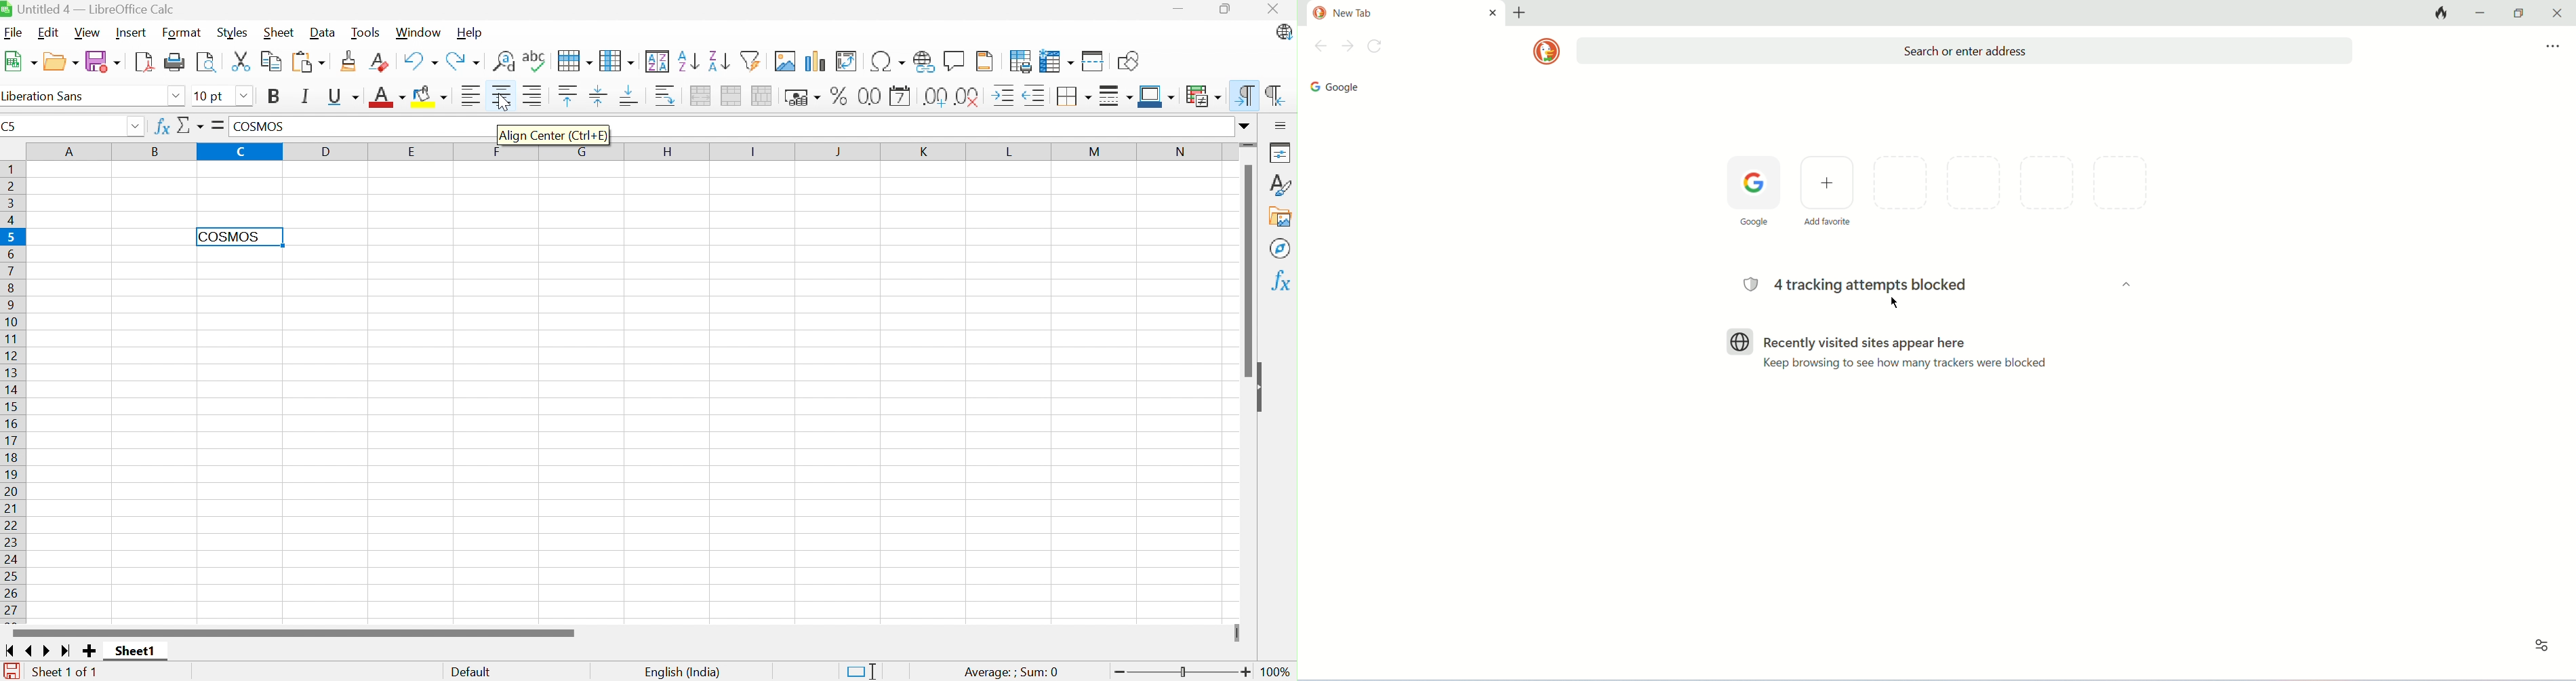  What do you see at coordinates (502, 61) in the screenshot?
I see `Find and Replace` at bounding box center [502, 61].